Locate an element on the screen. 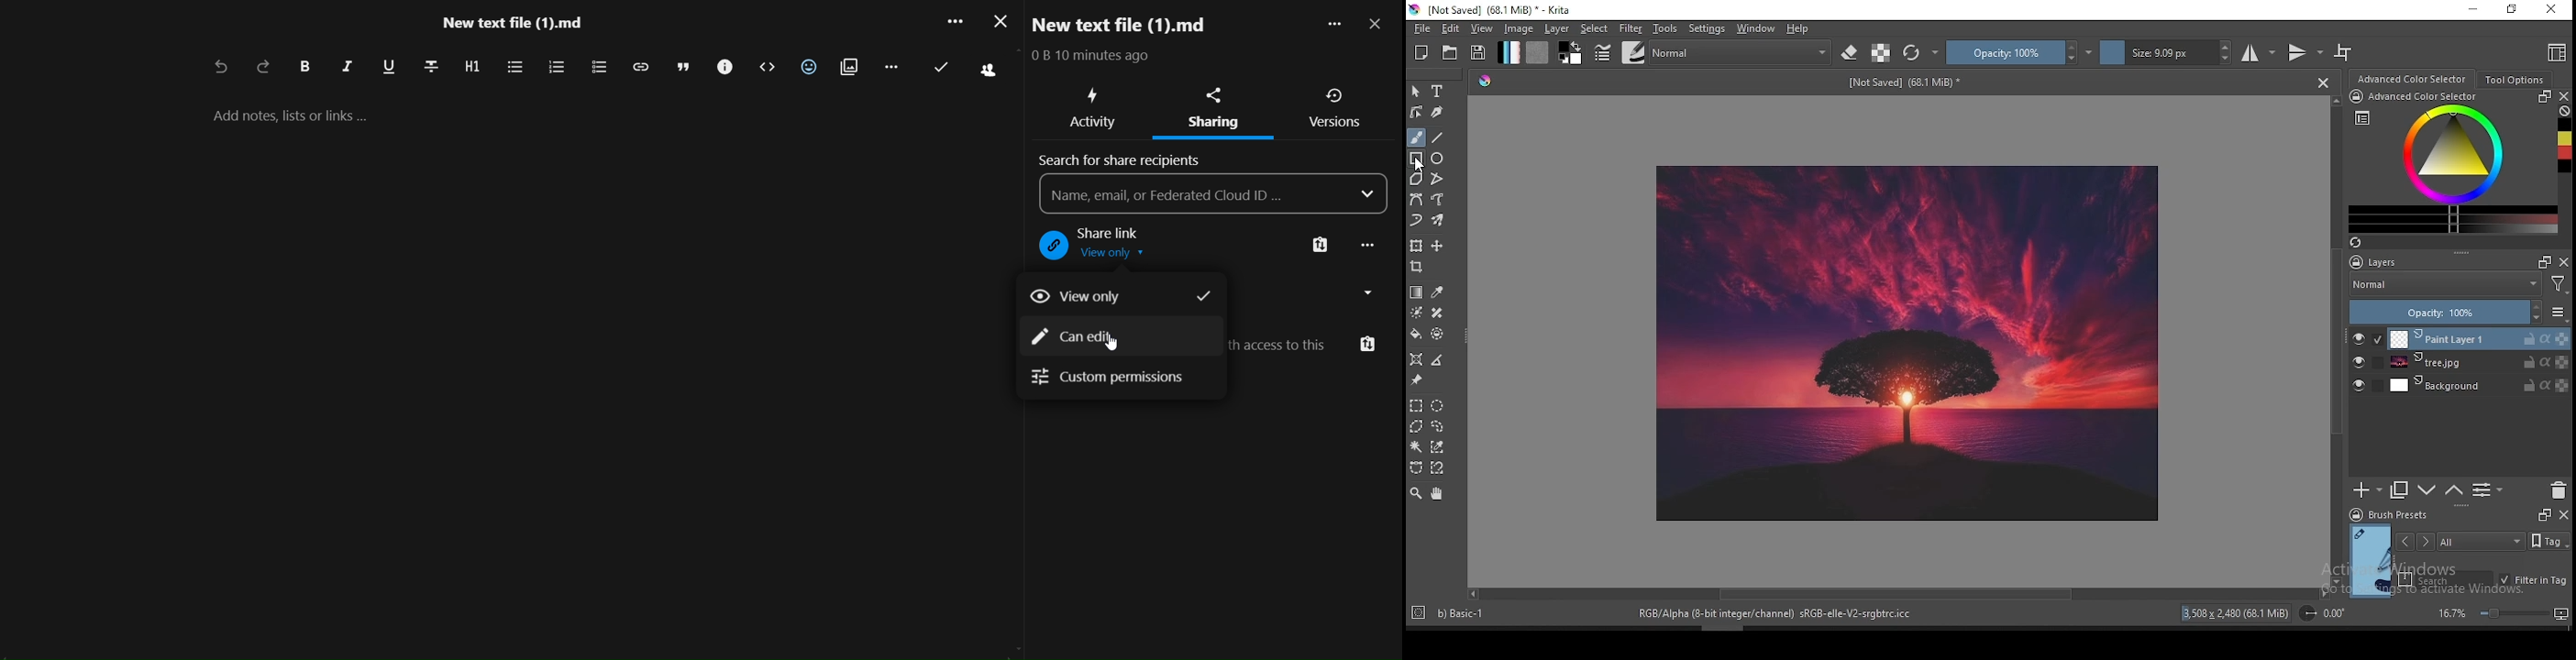  bold is located at coordinates (304, 67).